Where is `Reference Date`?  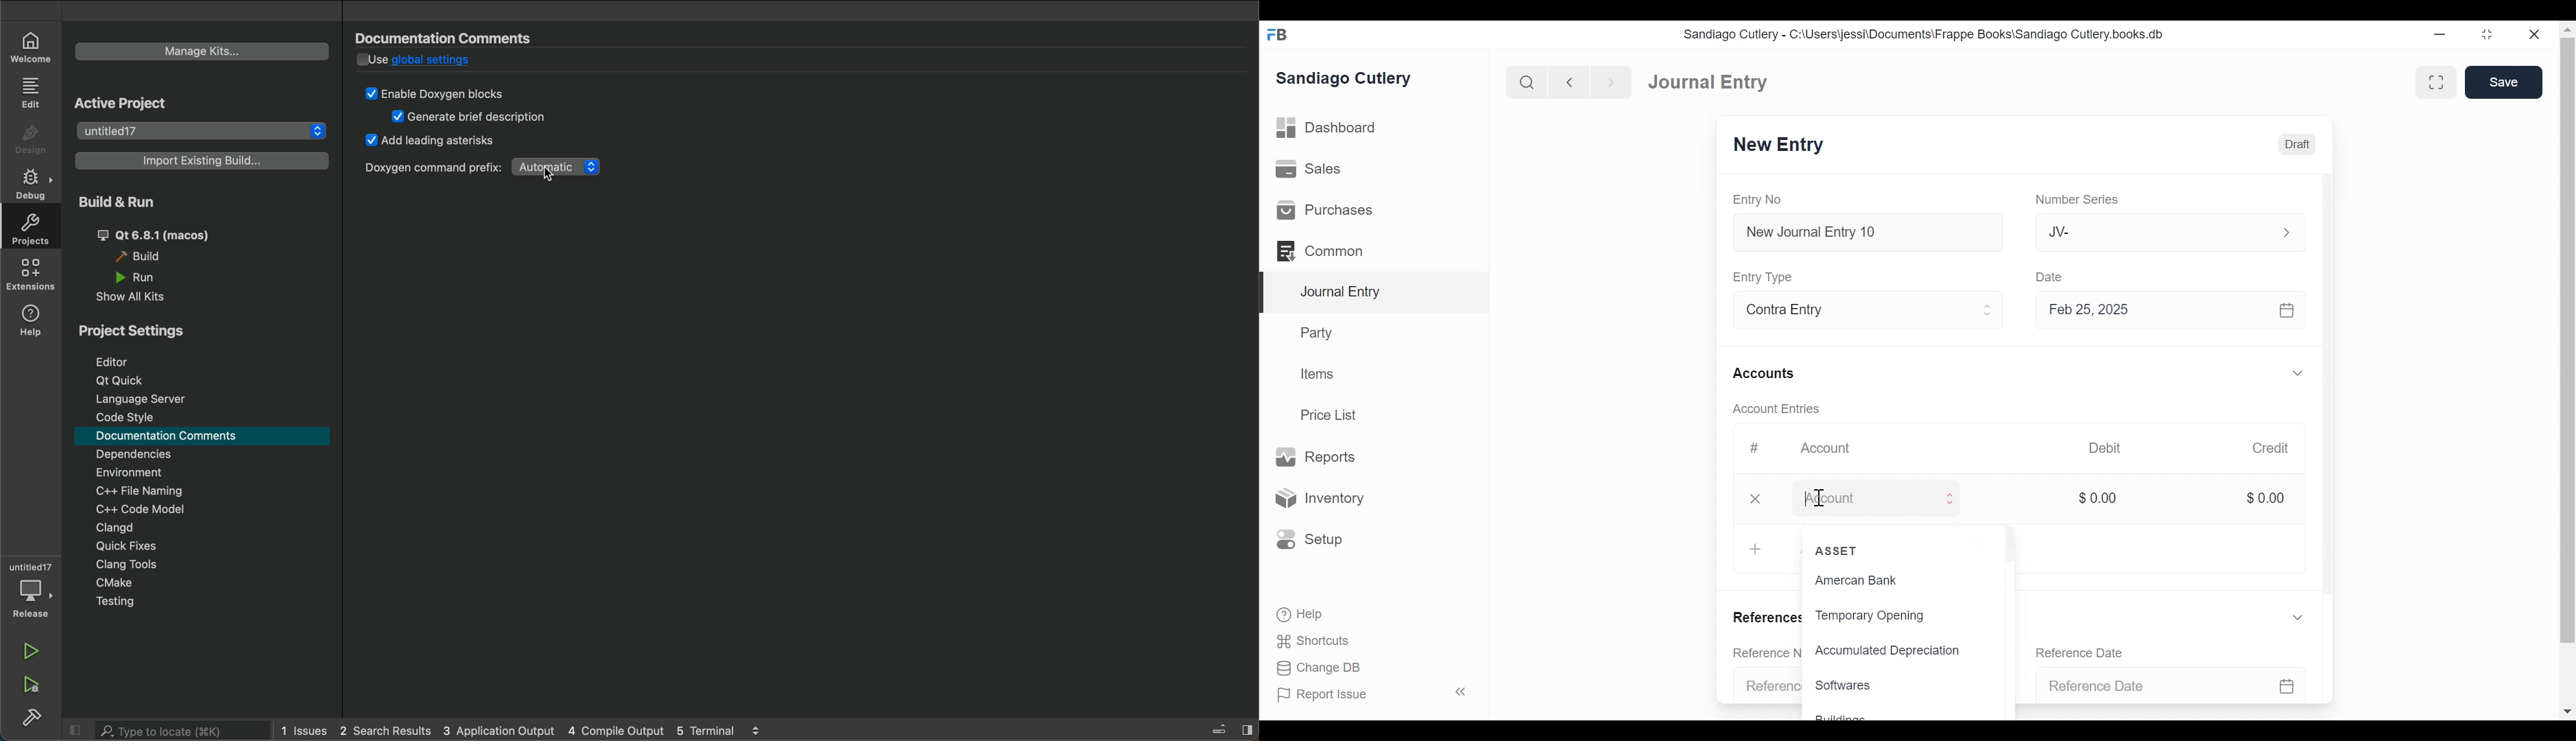
Reference Date is located at coordinates (2169, 682).